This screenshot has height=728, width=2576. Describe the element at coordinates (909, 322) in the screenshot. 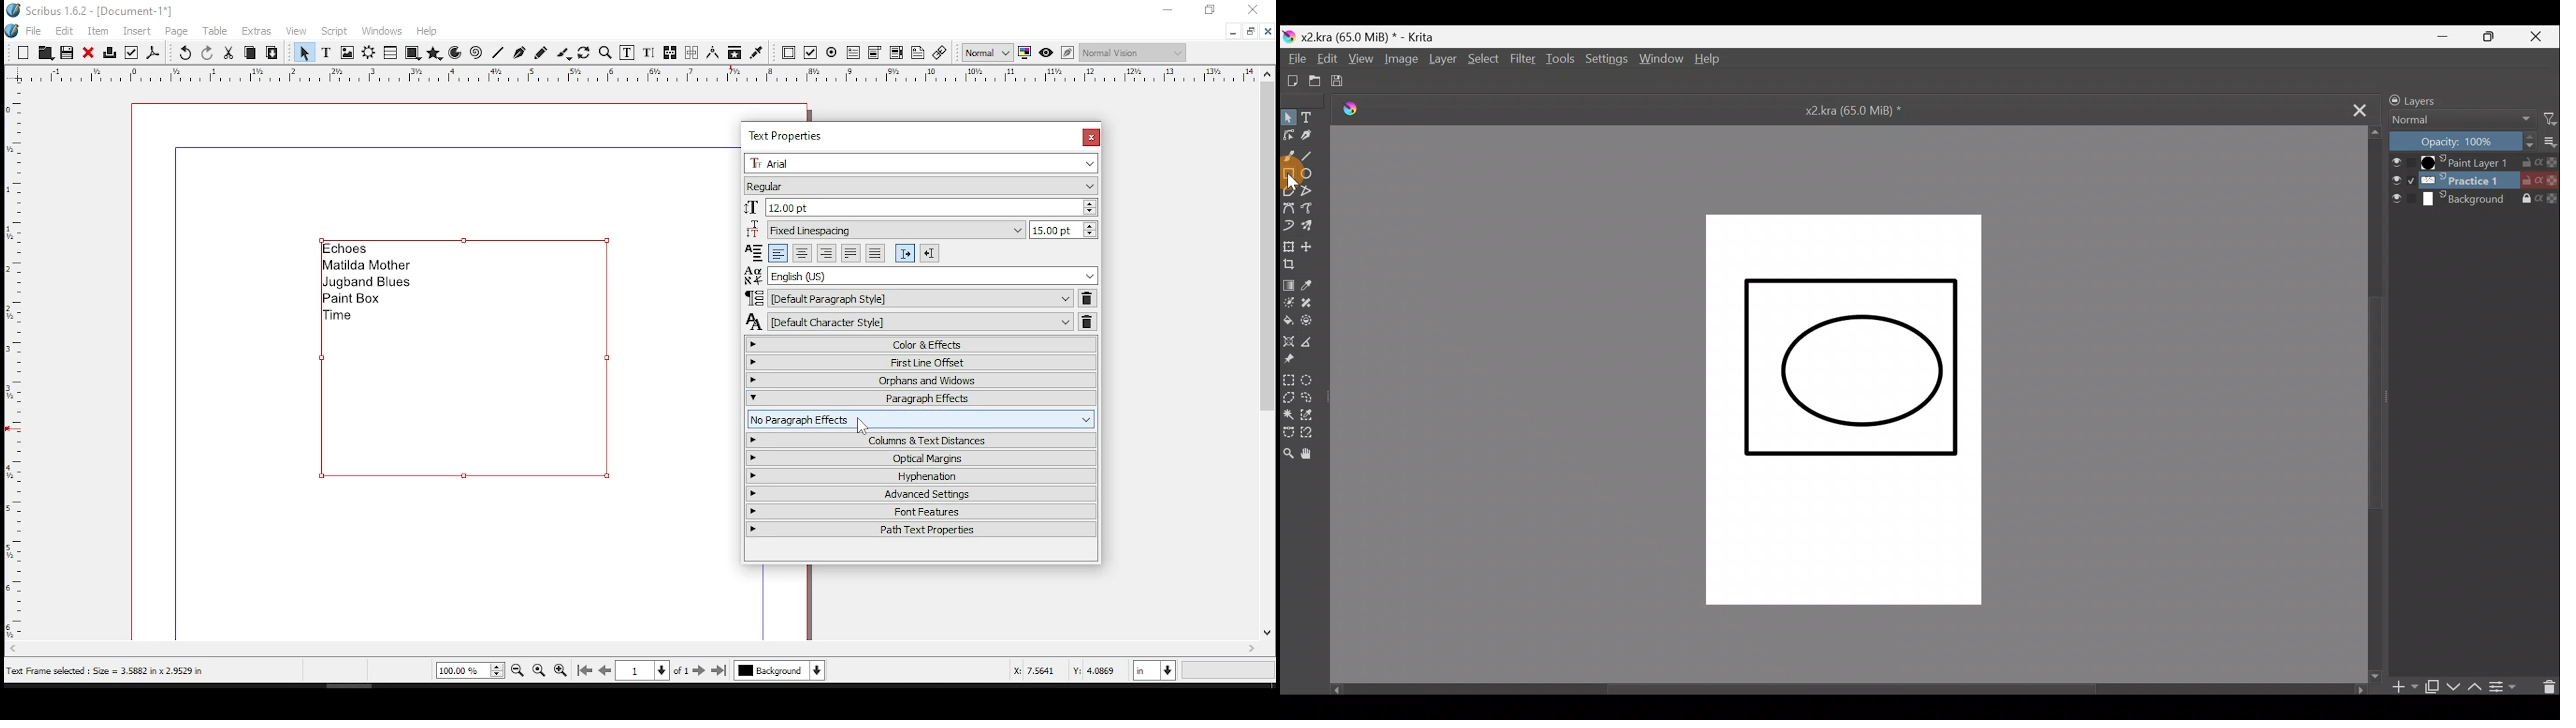

I see `character style` at that location.